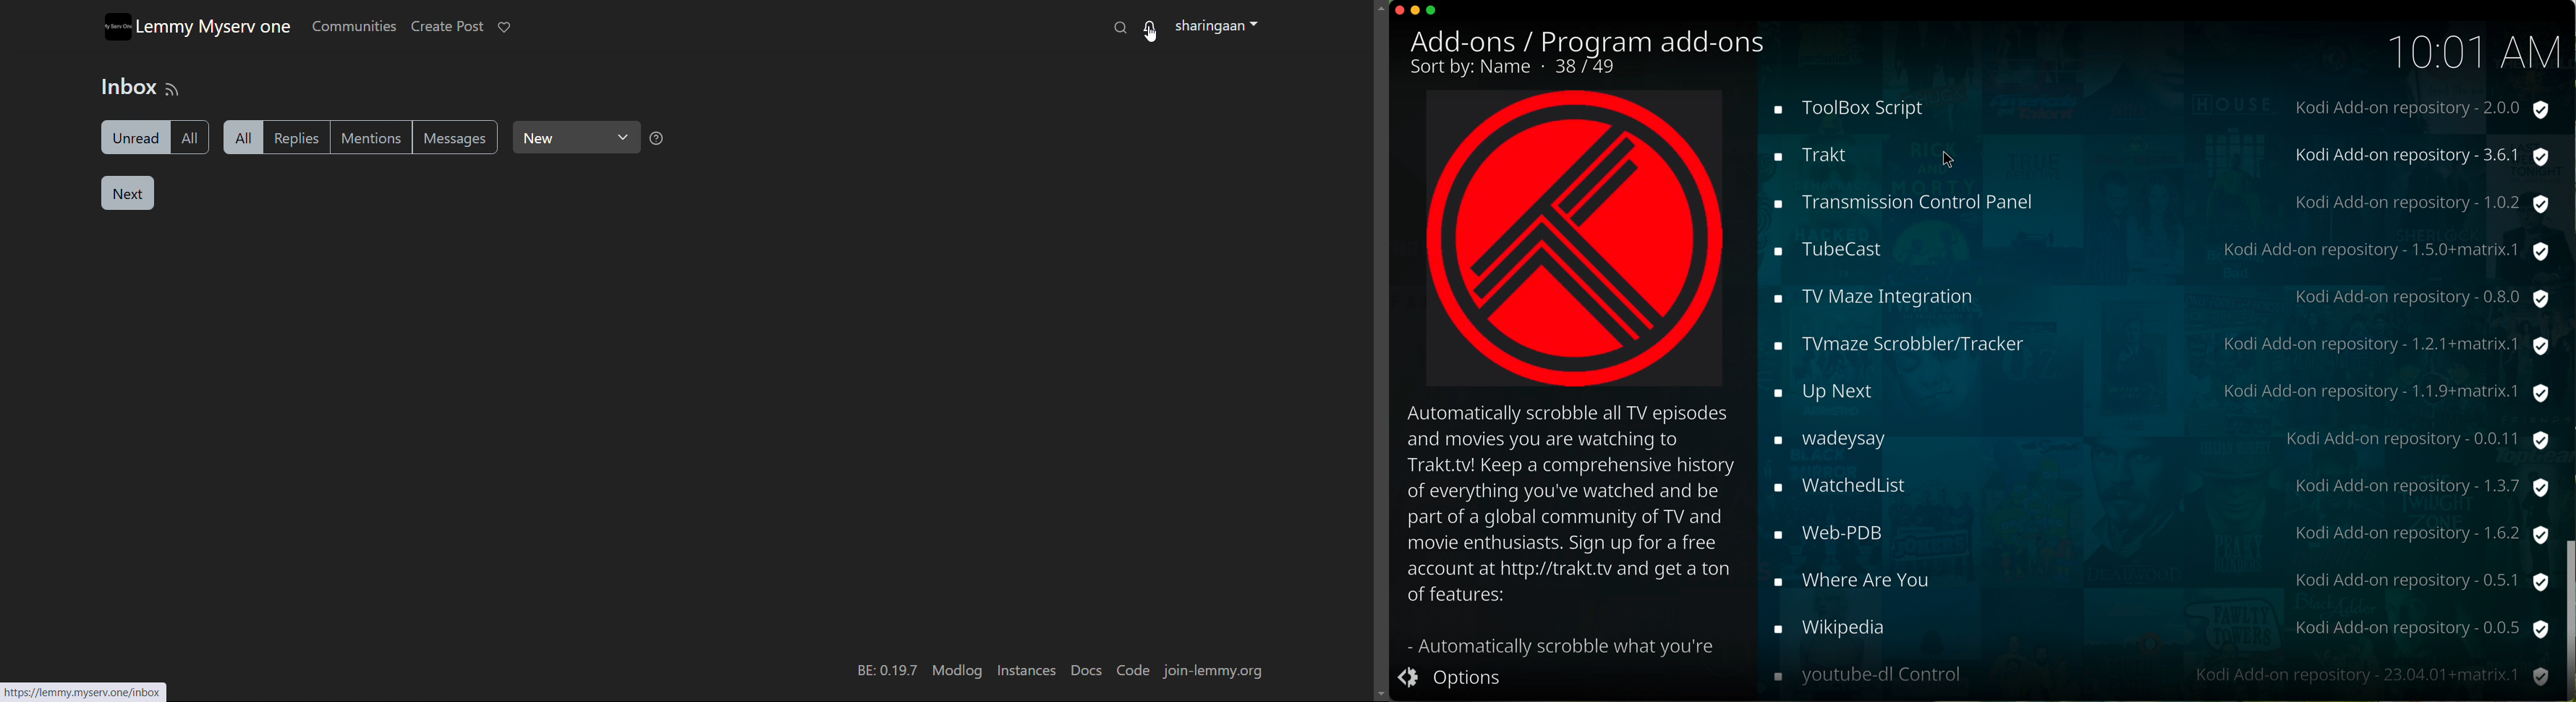  What do you see at coordinates (2159, 627) in the screenshot?
I see `wikipedia` at bounding box center [2159, 627].